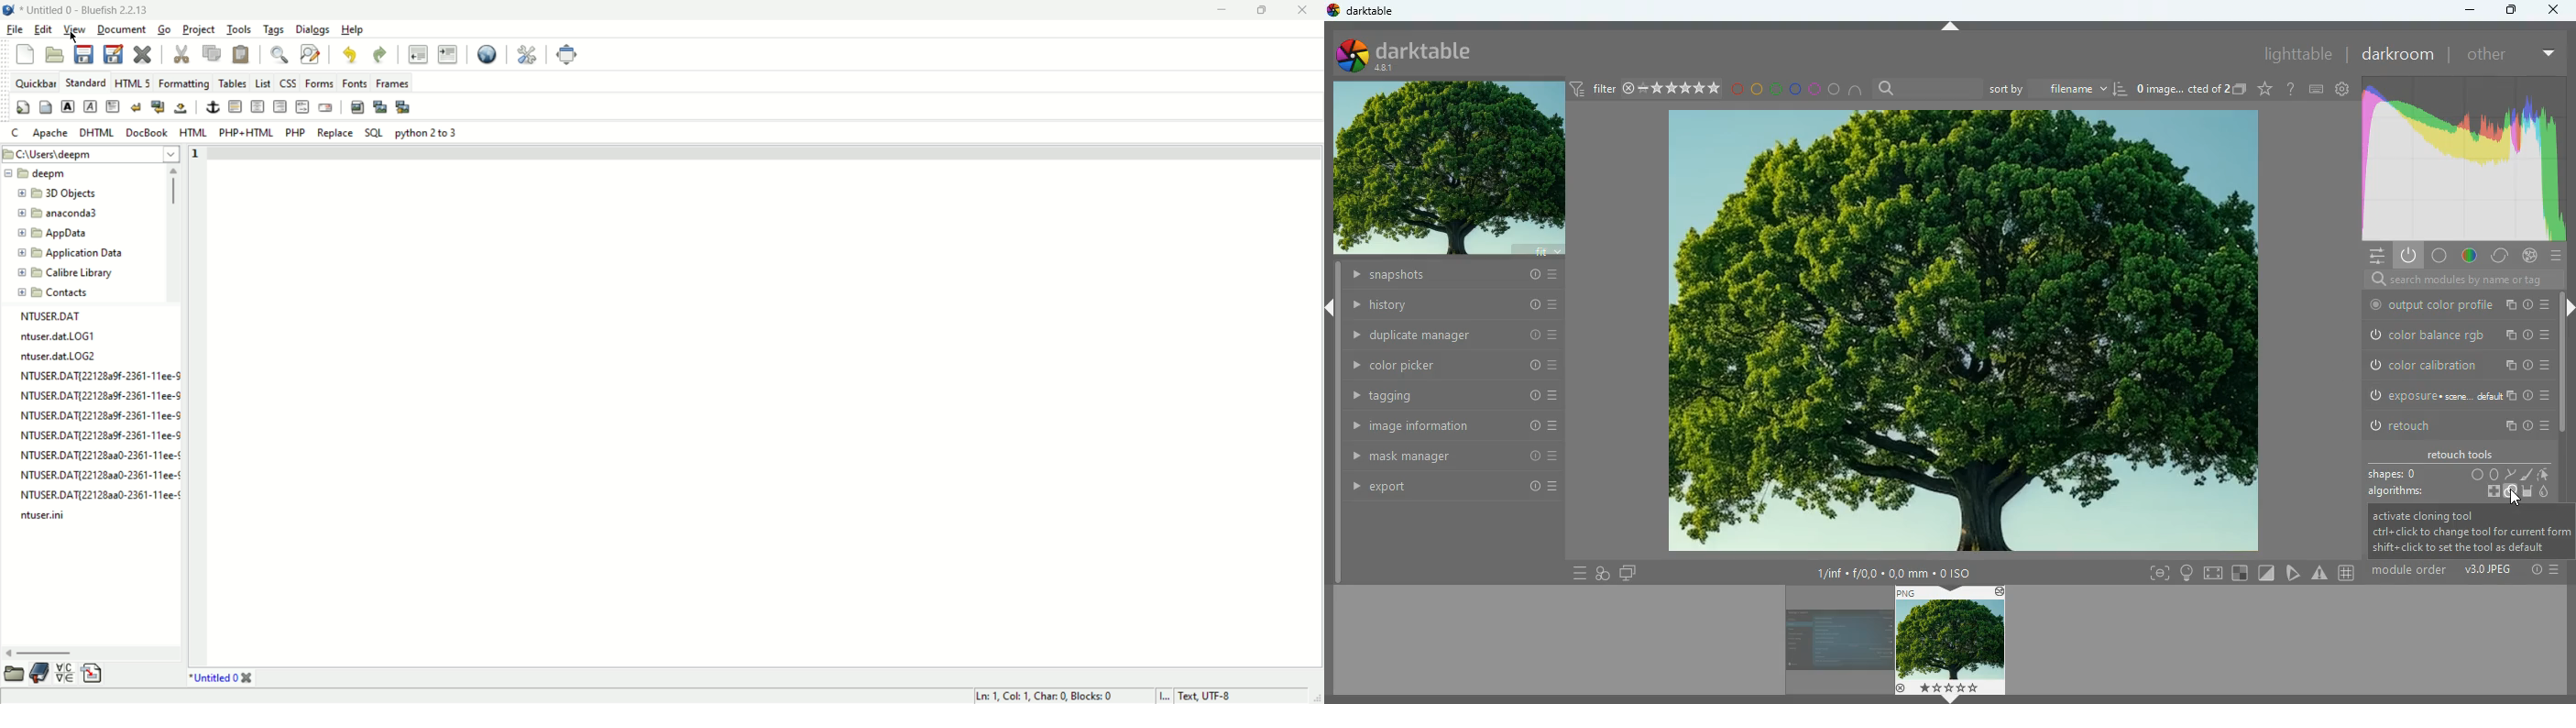 The width and height of the screenshot is (2576, 728). I want to click on menu, so click(1578, 573).